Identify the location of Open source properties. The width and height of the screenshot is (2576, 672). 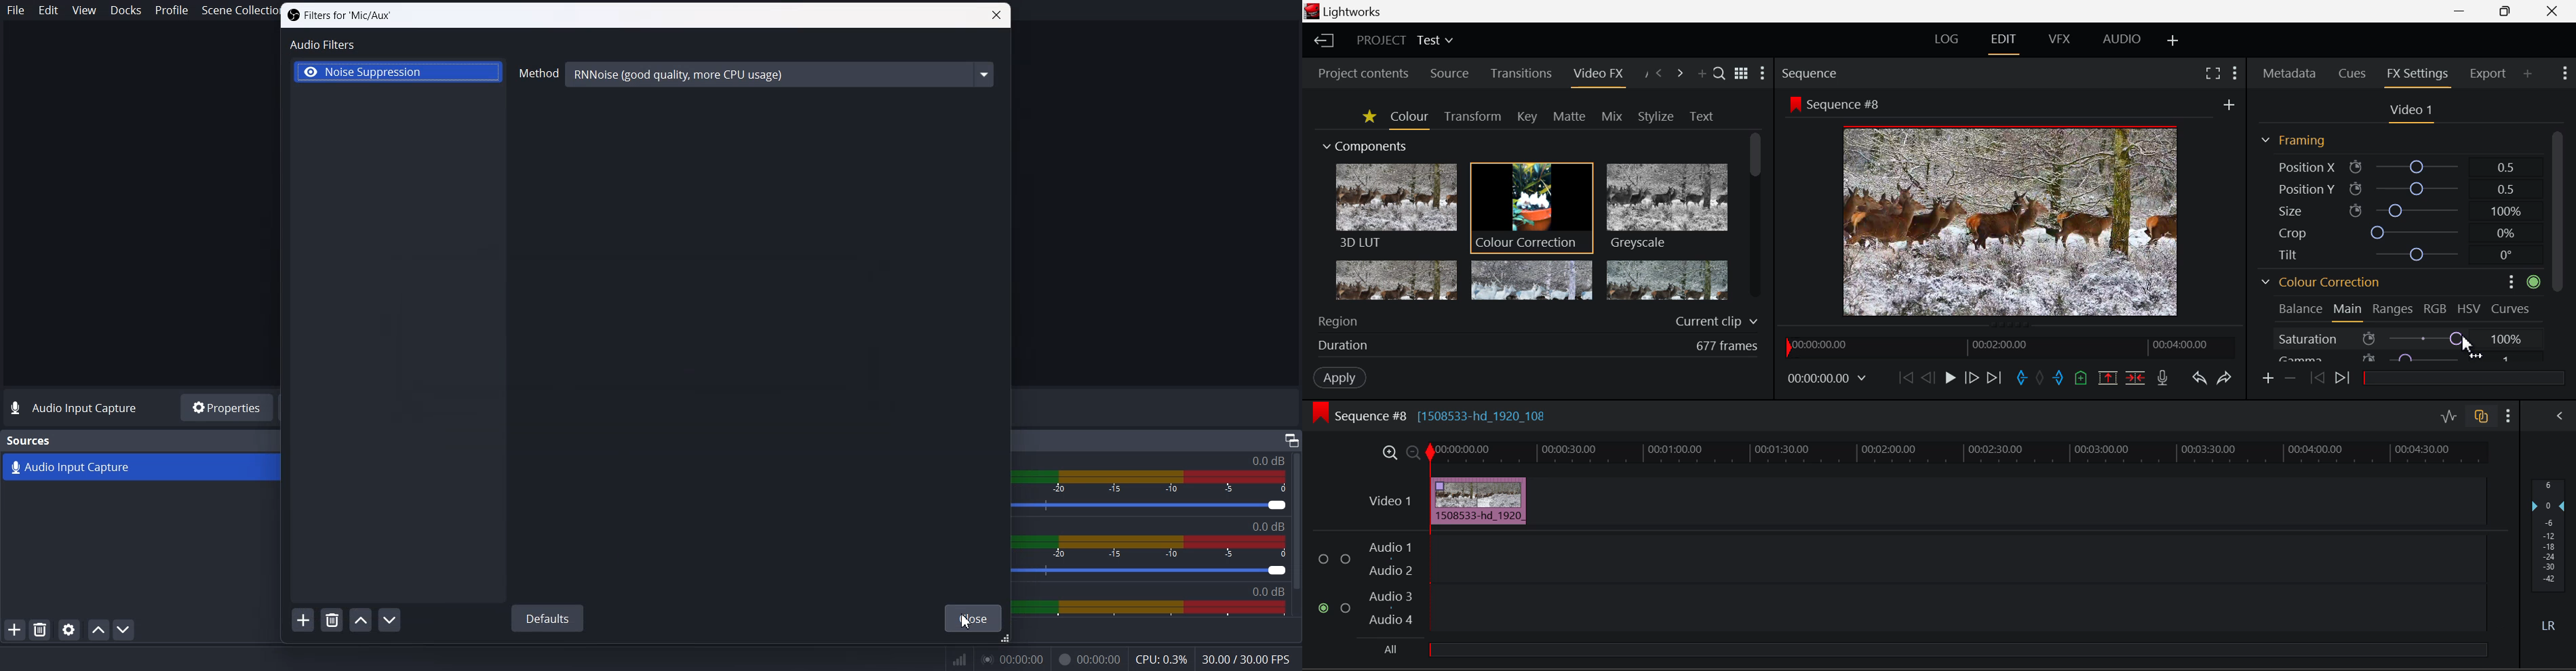
(68, 630).